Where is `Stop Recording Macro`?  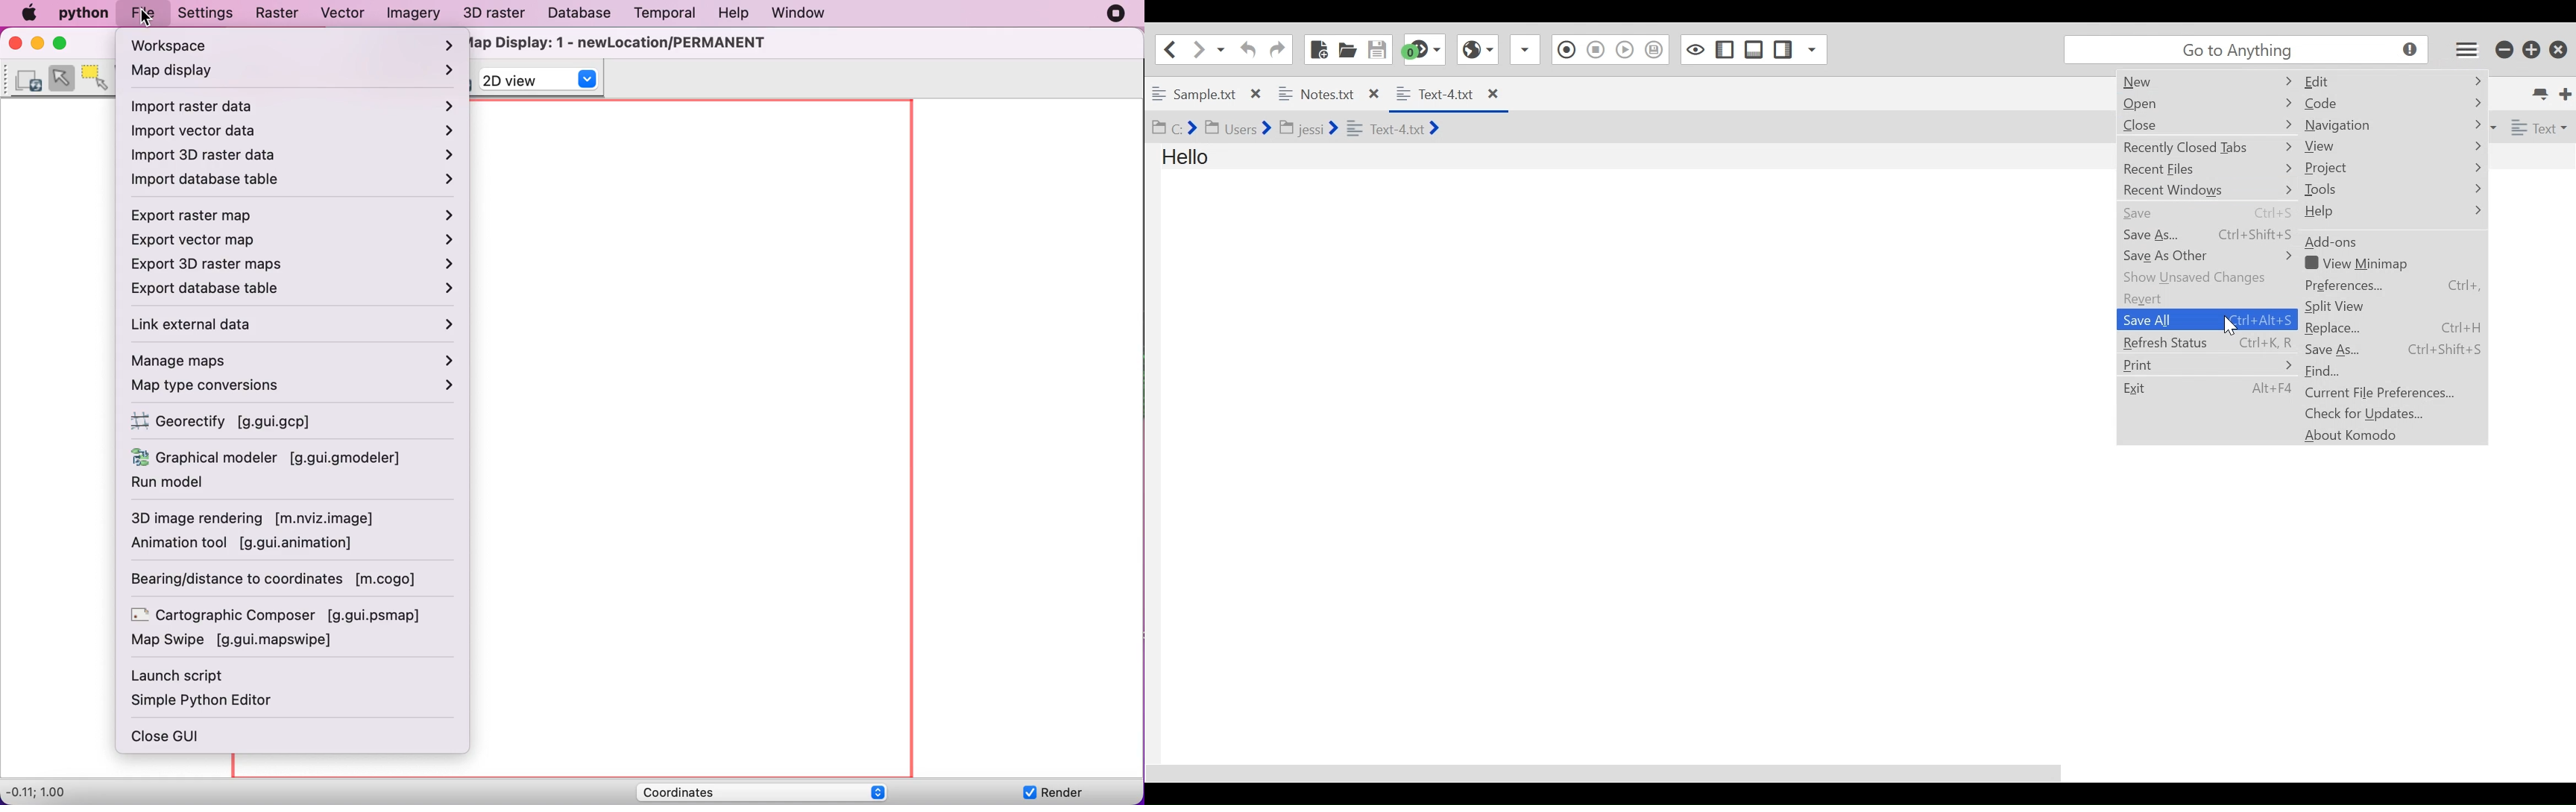 Stop Recording Macro is located at coordinates (1595, 50).